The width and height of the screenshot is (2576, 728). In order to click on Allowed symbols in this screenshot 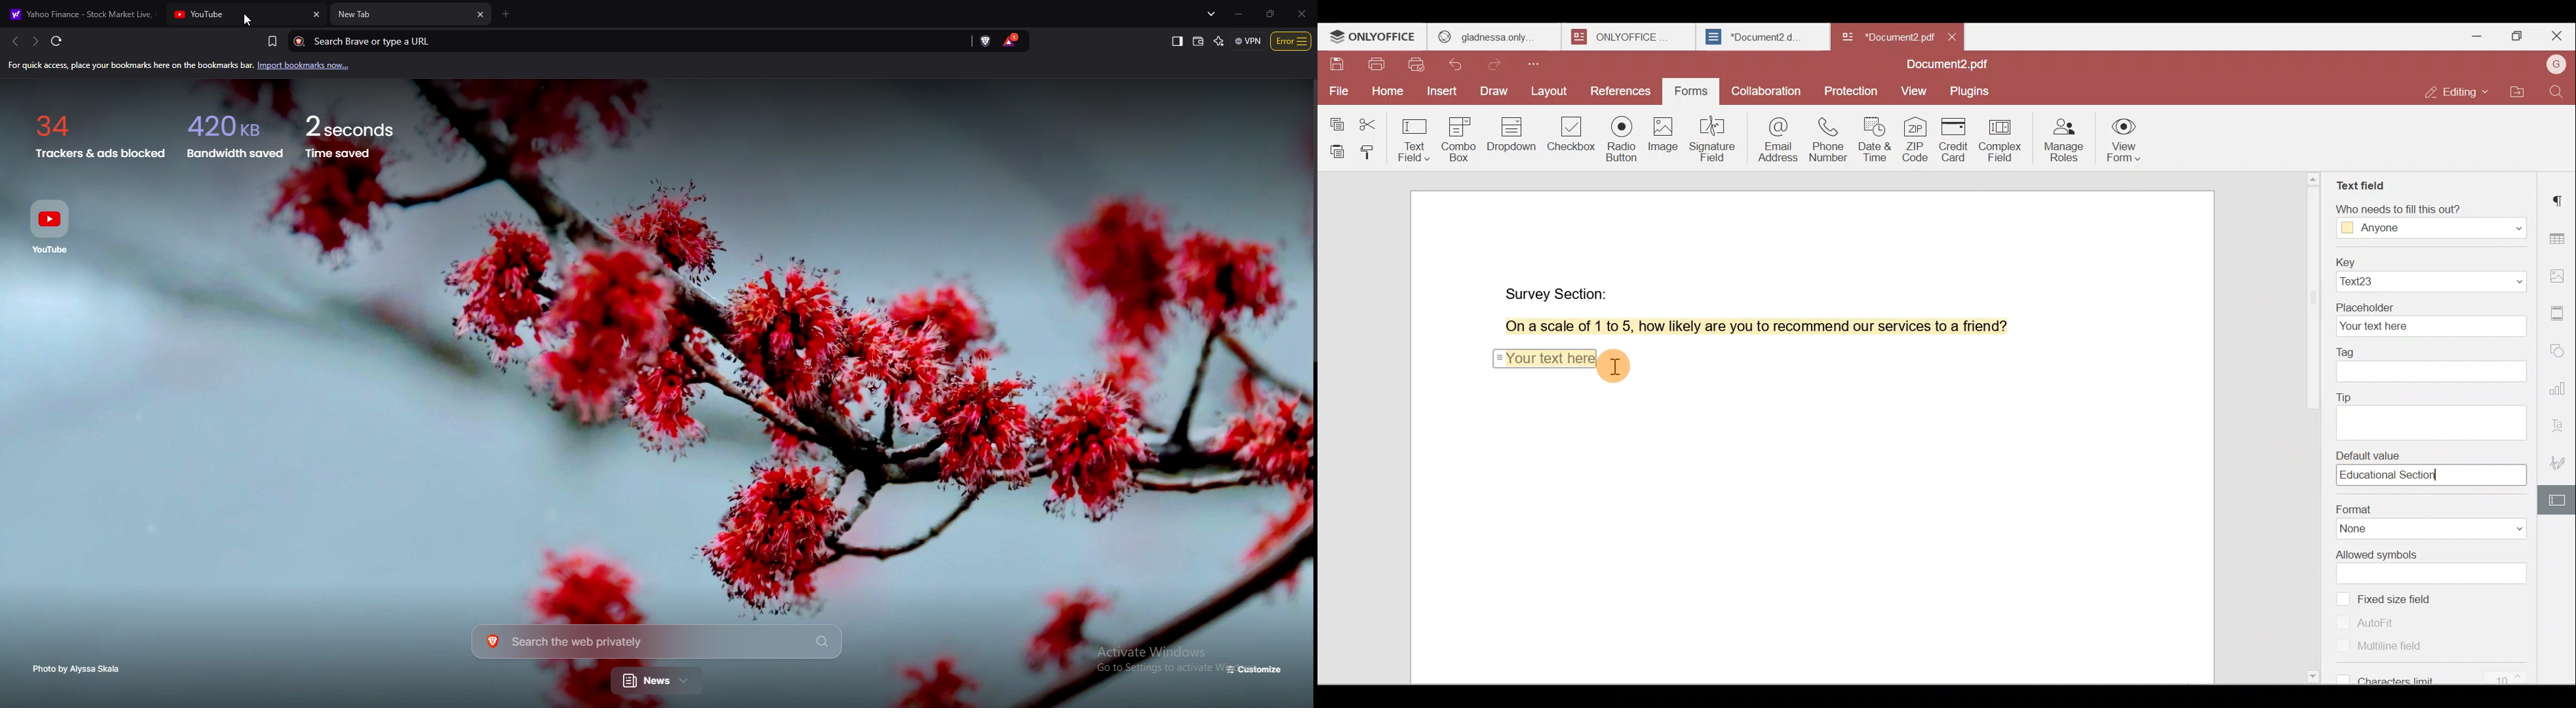, I will do `click(2434, 567)`.